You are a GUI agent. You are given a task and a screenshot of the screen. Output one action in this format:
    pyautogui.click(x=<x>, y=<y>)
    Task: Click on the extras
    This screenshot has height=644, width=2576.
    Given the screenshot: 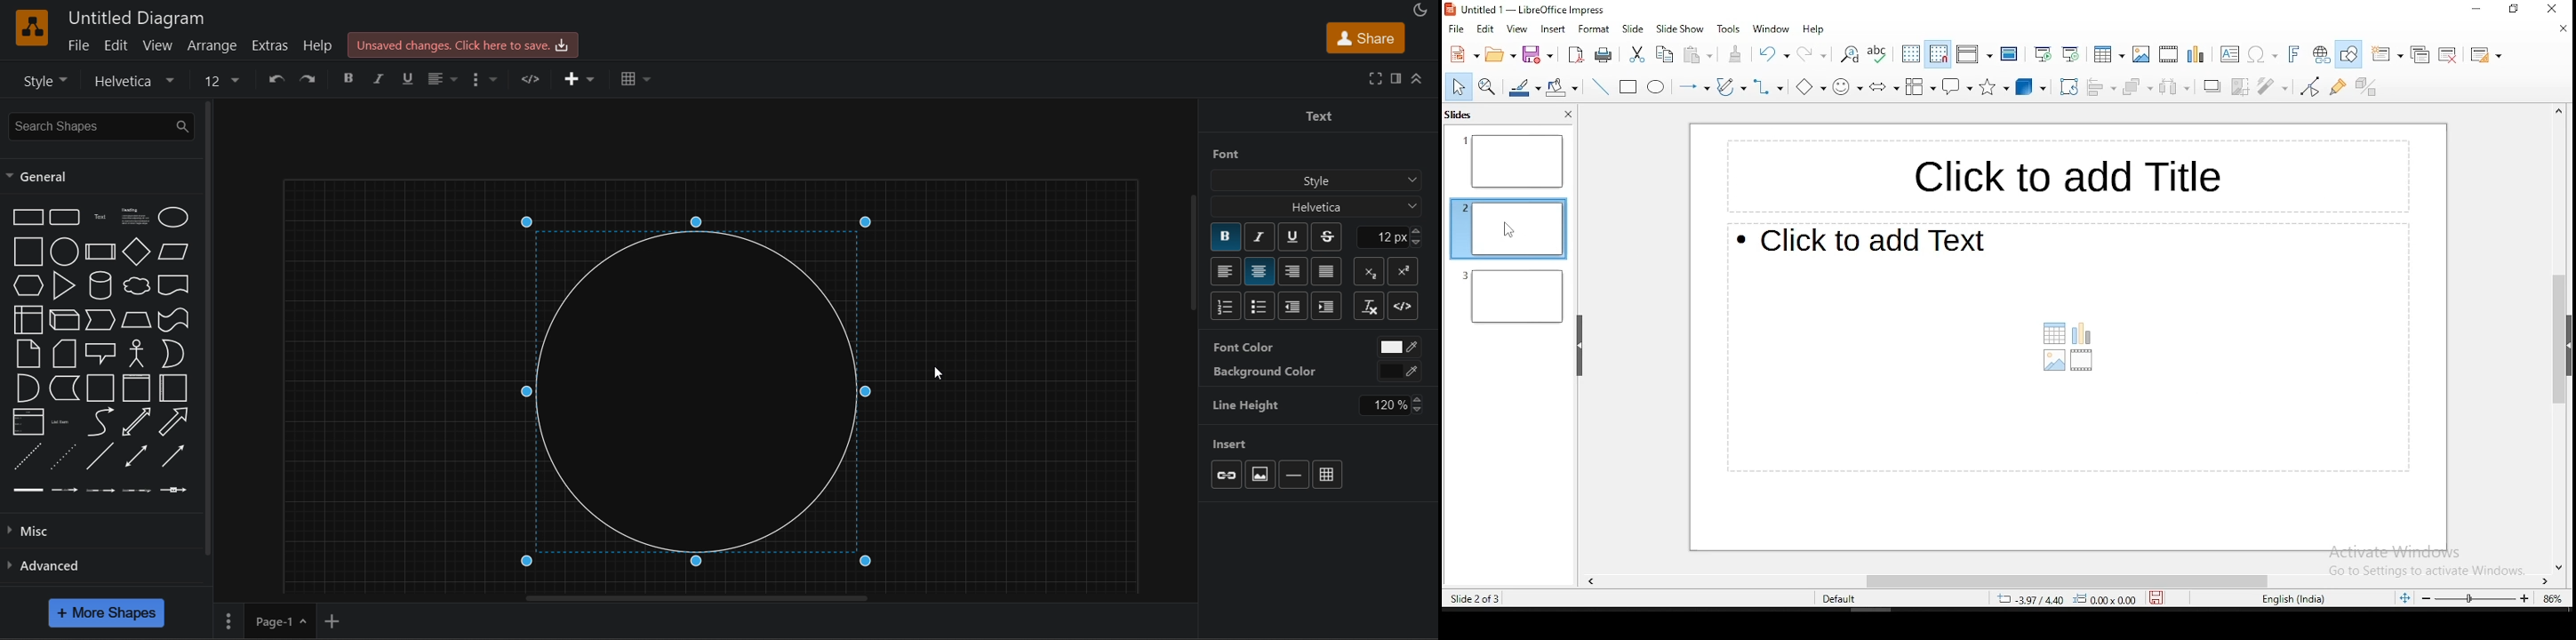 What is the action you would take?
    pyautogui.click(x=271, y=46)
    